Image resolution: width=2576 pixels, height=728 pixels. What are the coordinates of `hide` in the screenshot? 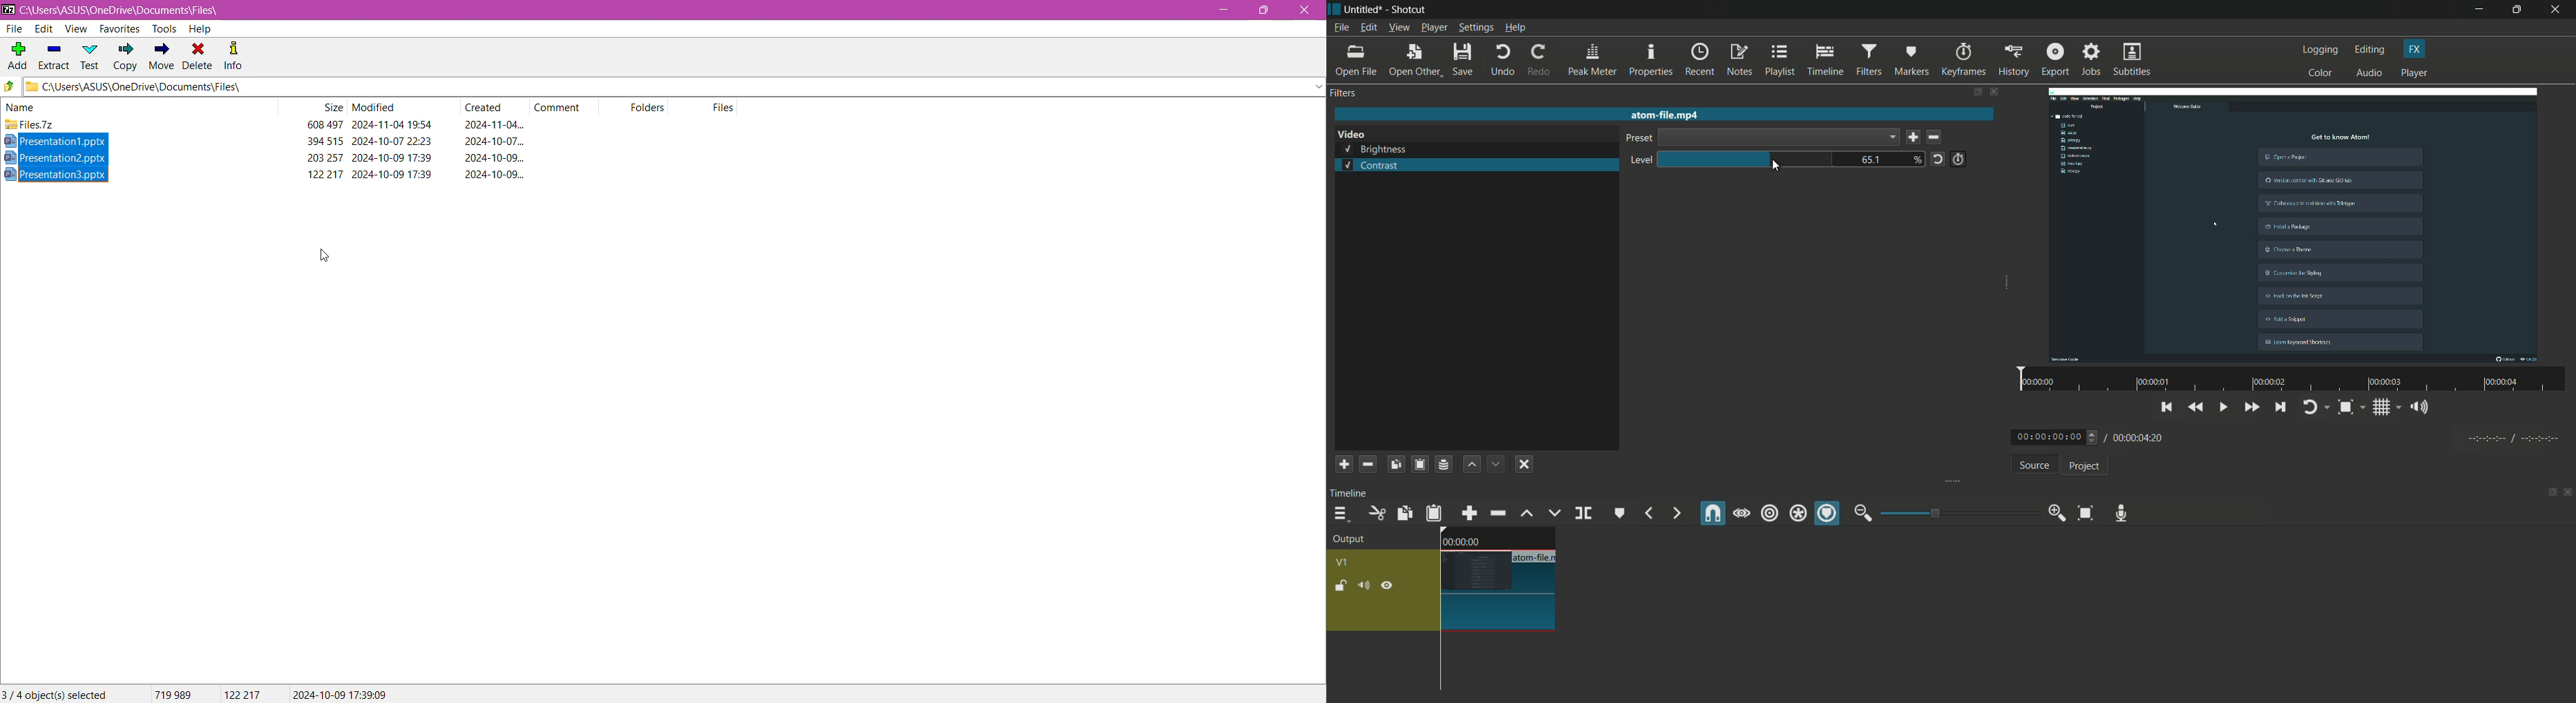 It's located at (1387, 586).